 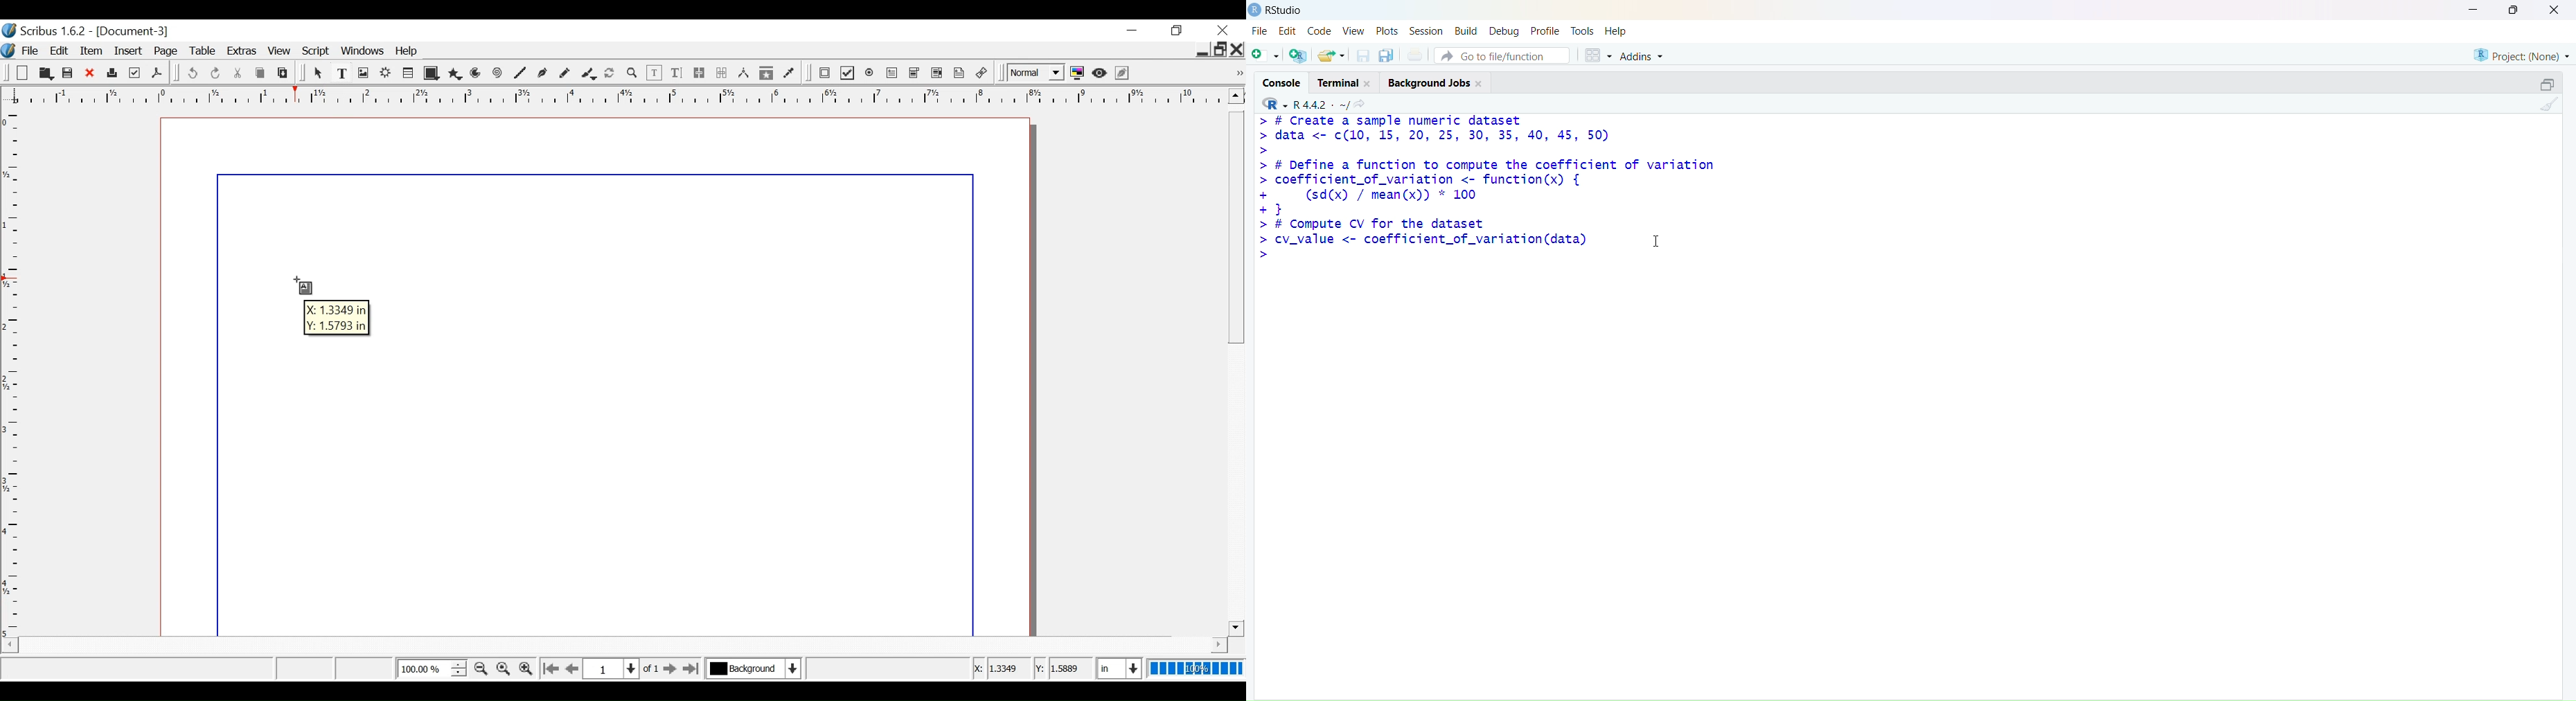 What do you see at coordinates (2554, 10) in the screenshot?
I see `close` at bounding box center [2554, 10].